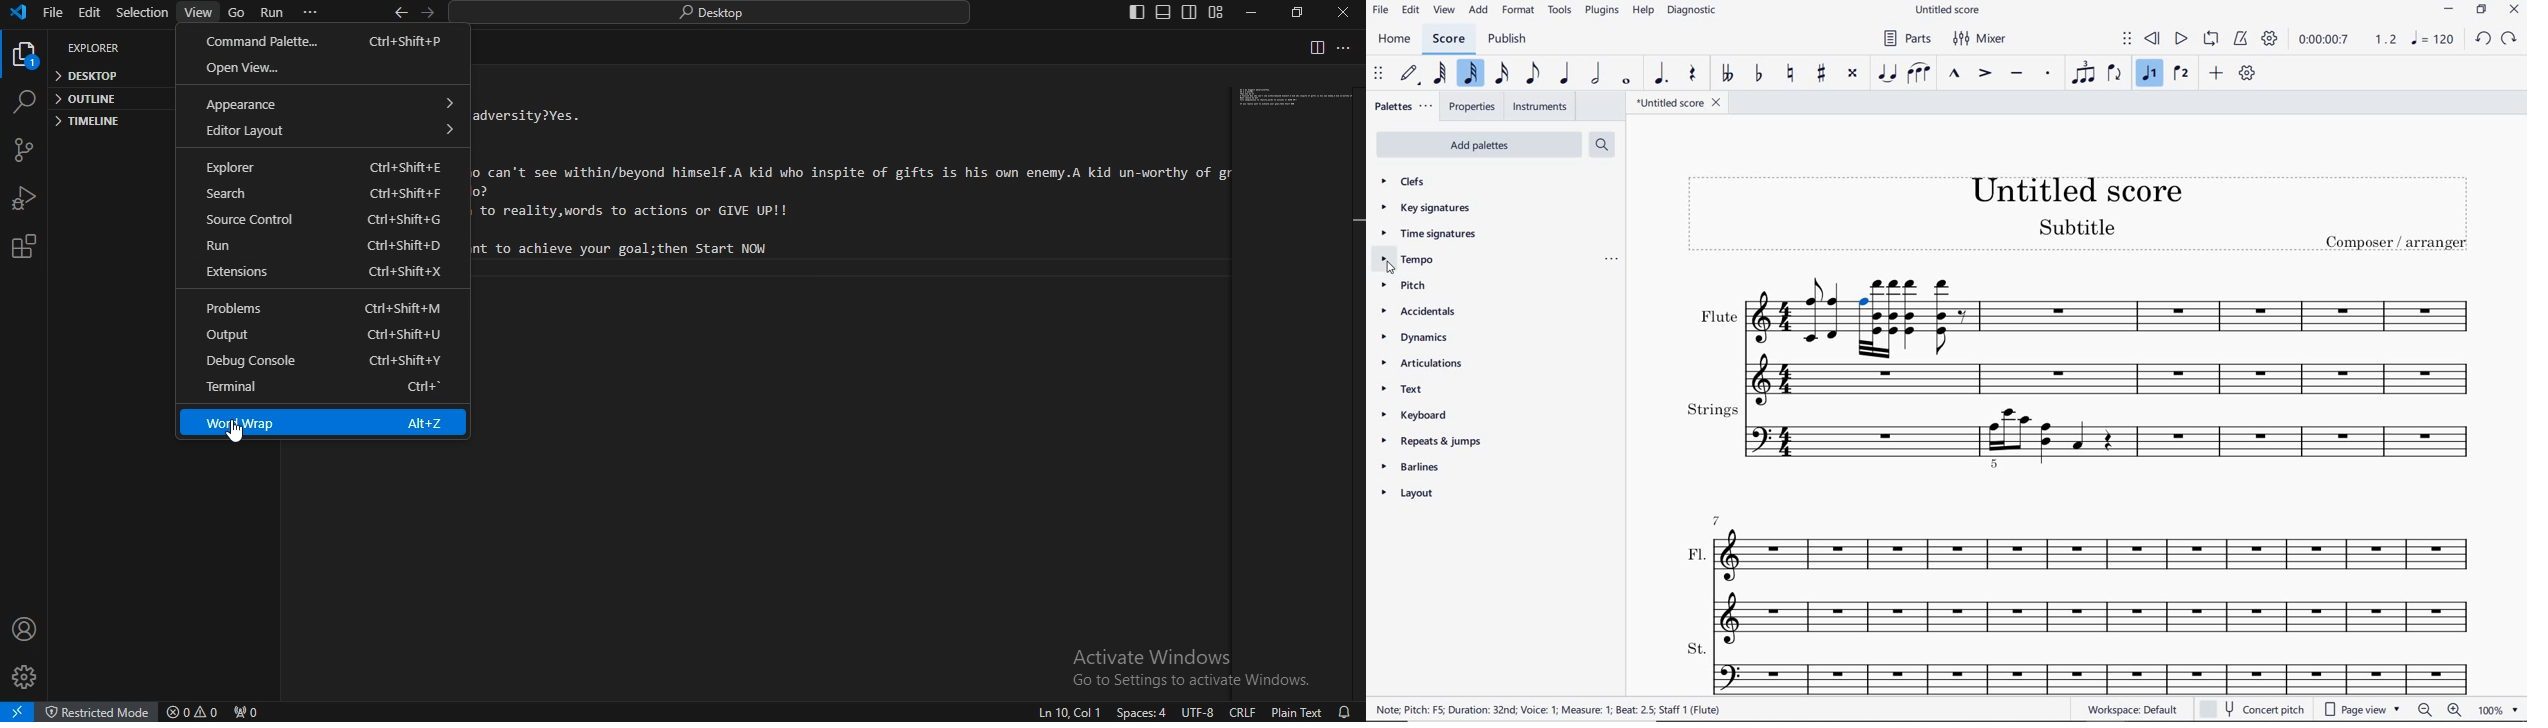 Image resolution: width=2548 pixels, height=728 pixels. Describe the element at coordinates (2484, 37) in the screenshot. I see `undo` at that location.